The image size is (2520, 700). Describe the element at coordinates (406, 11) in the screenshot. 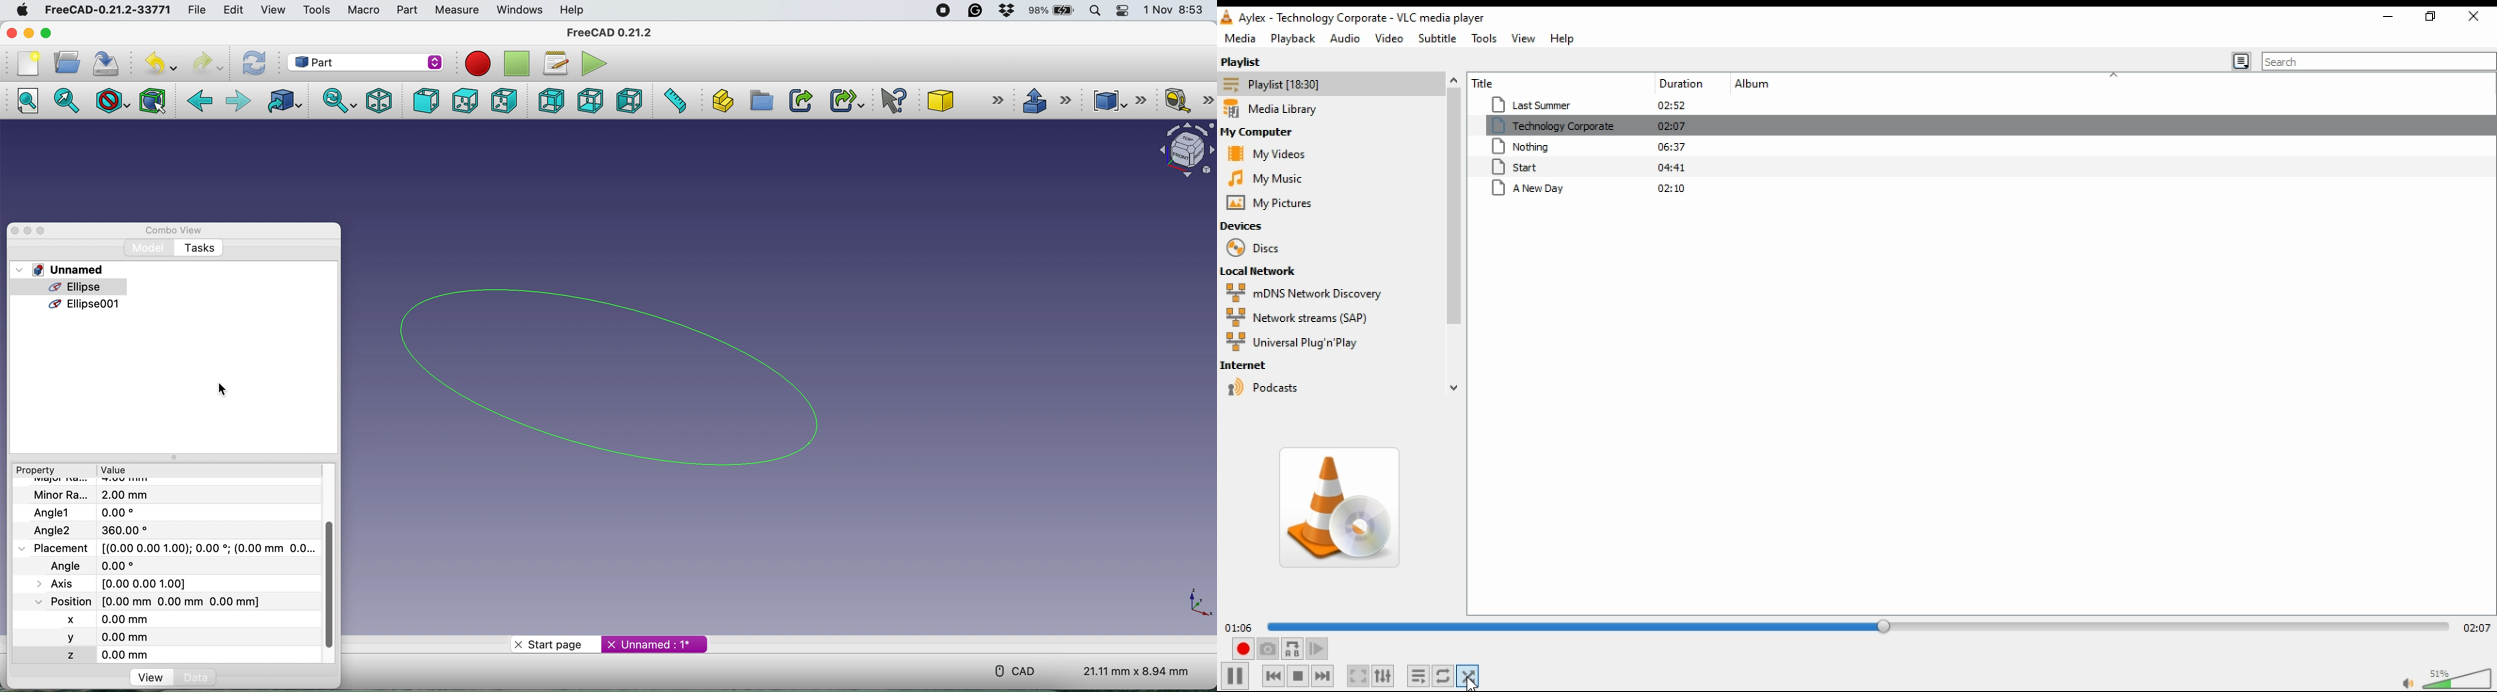

I see `part` at that location.